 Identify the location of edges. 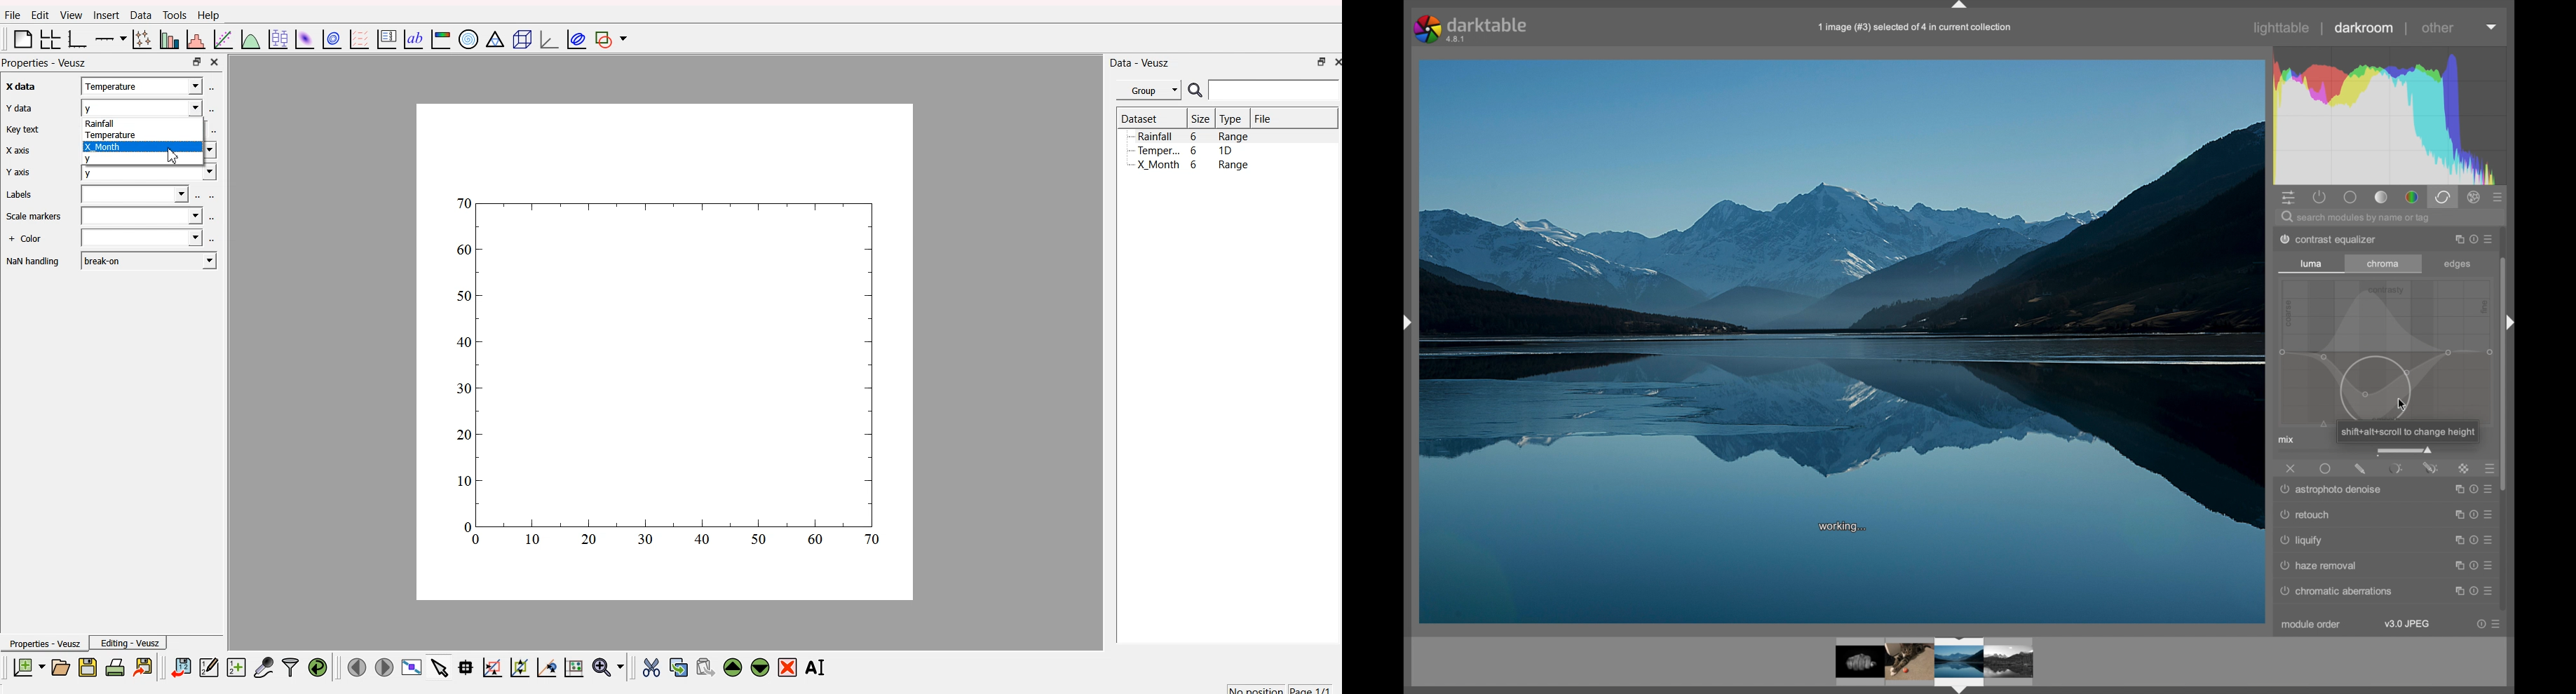
(2457, 265).